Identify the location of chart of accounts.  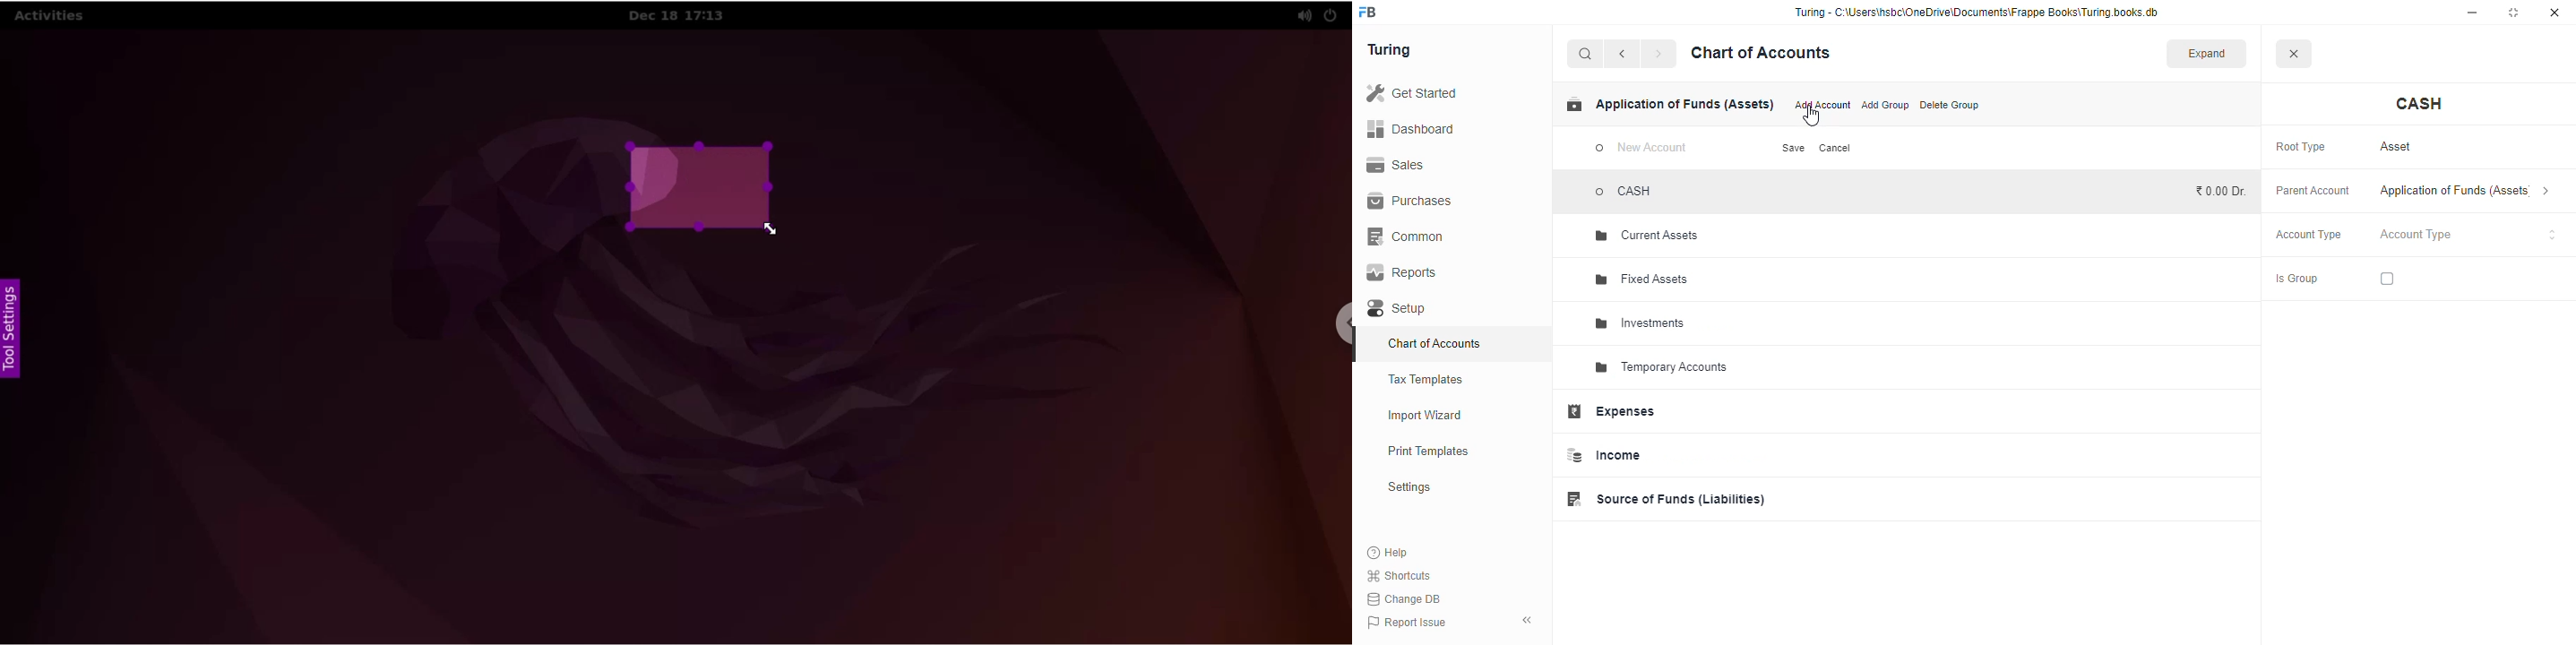
(1434, 343).